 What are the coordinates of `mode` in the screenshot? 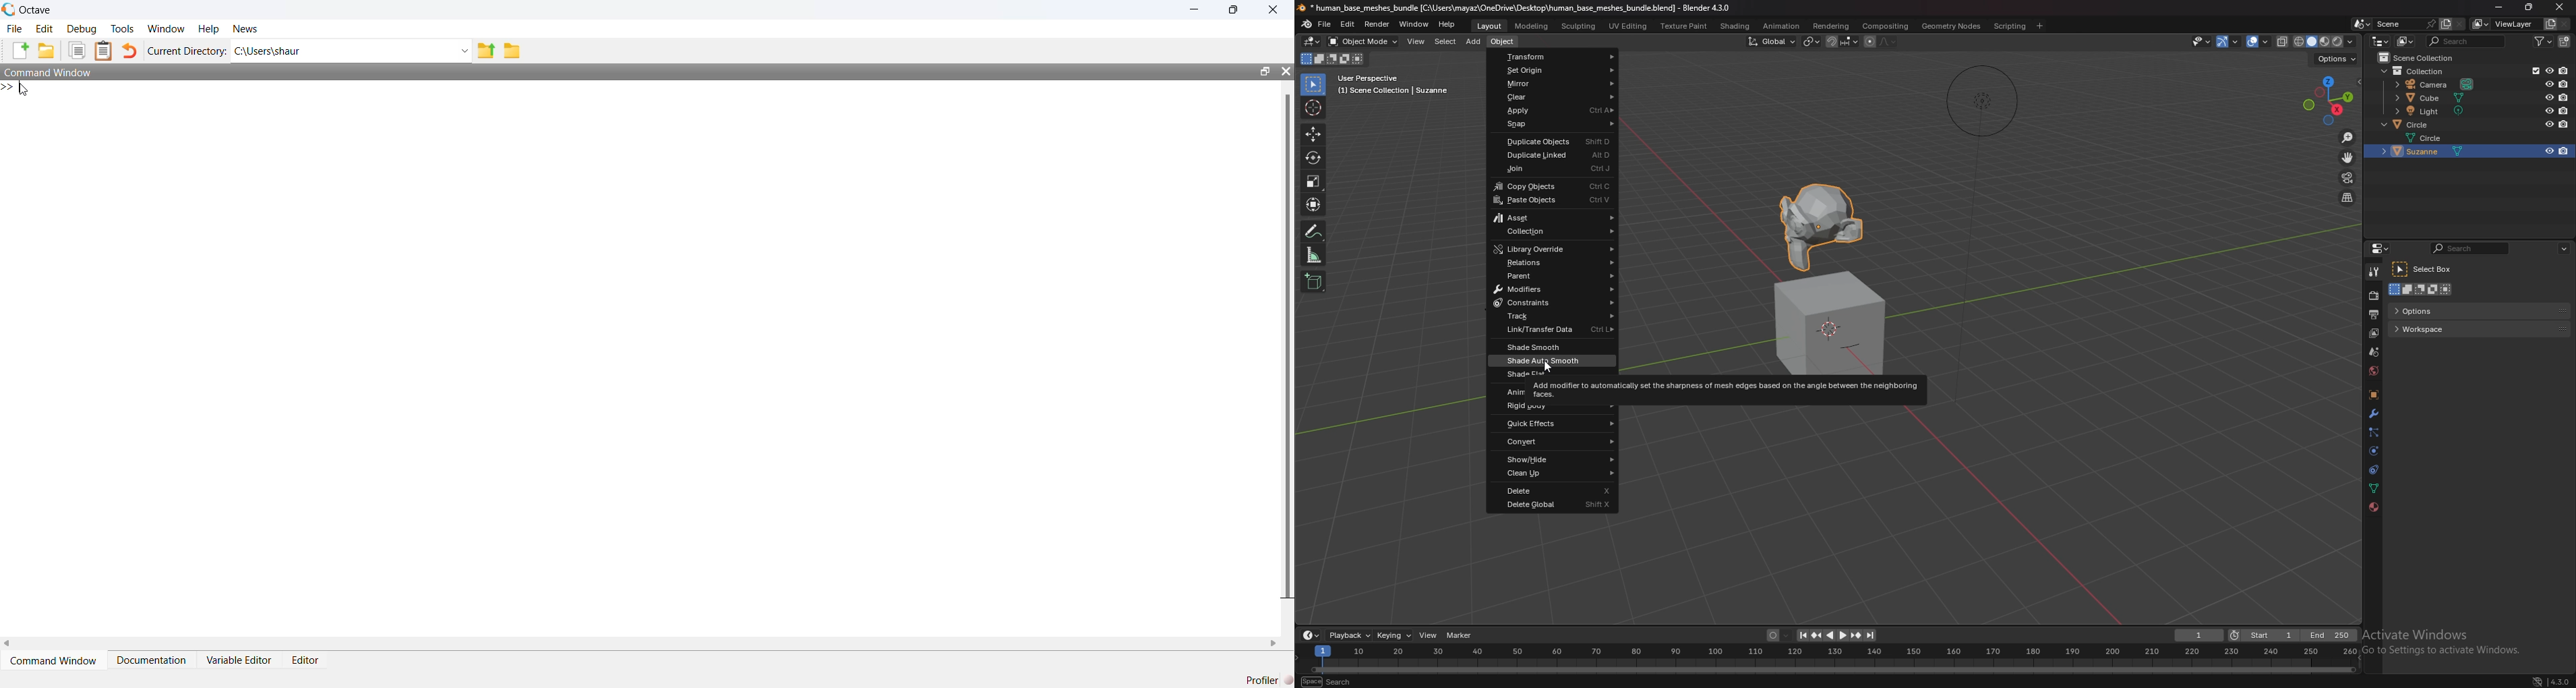 It's located at (1334, 59).